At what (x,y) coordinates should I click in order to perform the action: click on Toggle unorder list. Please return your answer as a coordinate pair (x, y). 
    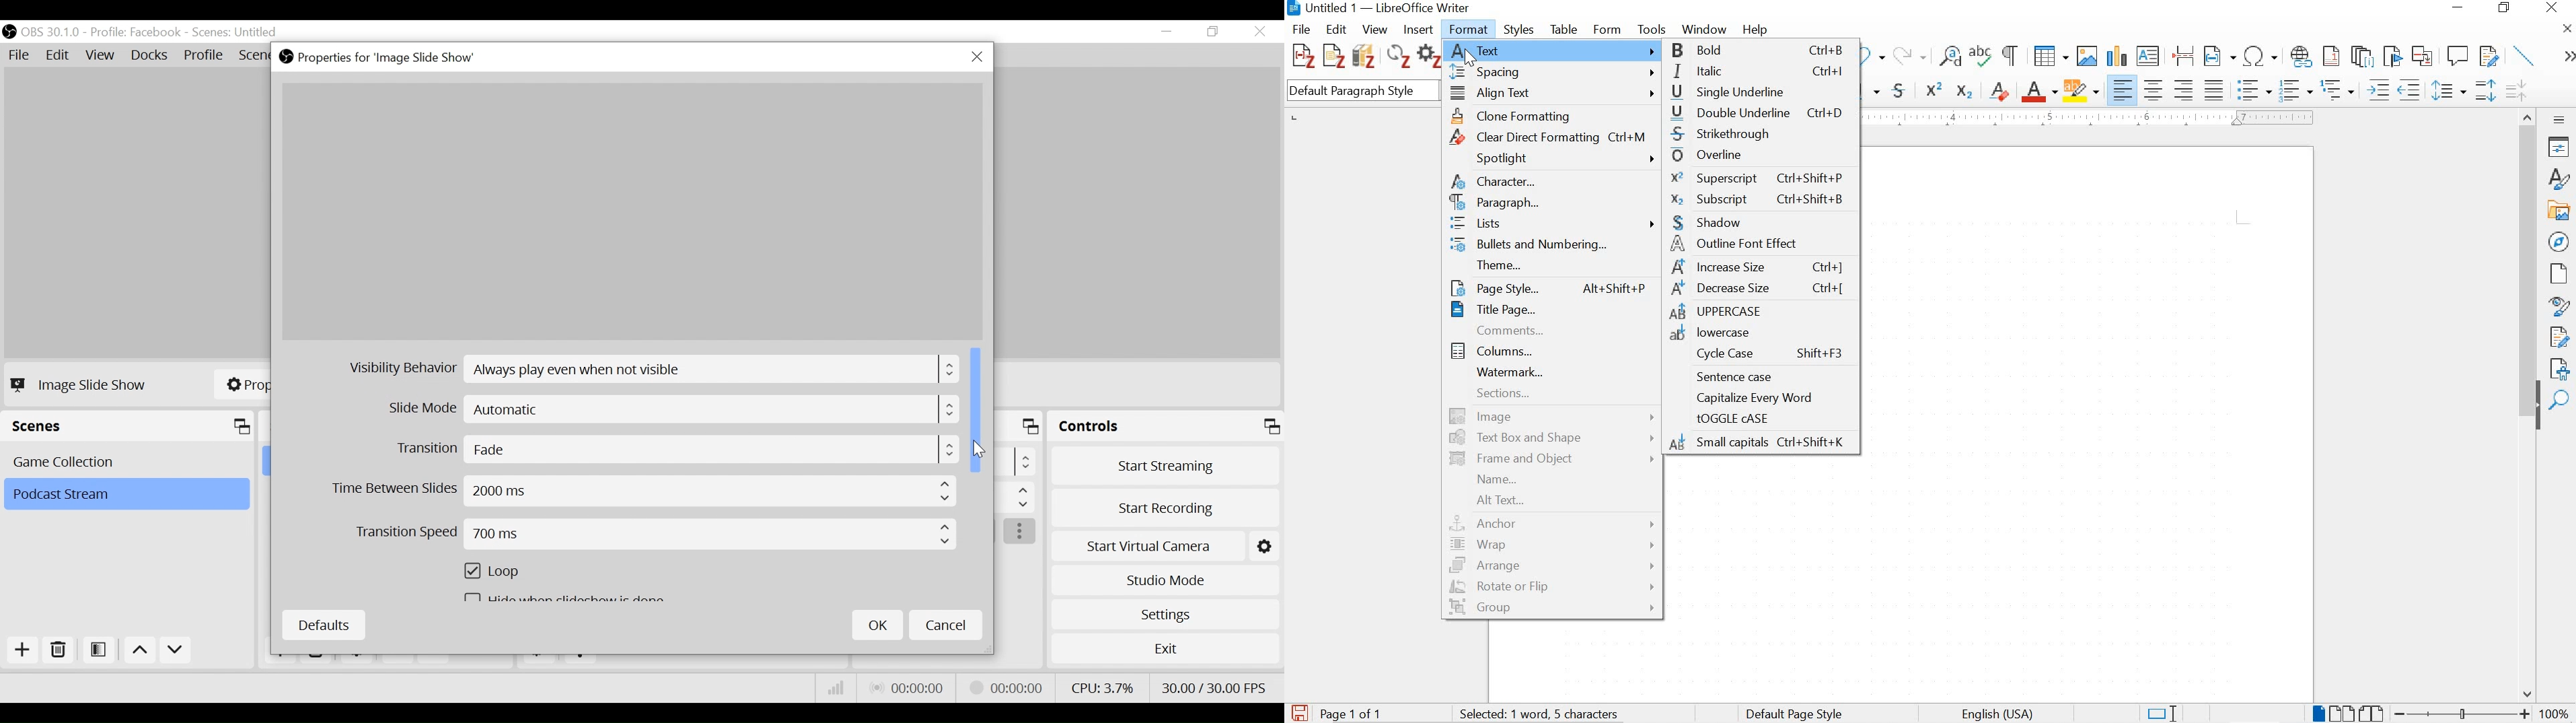
    Looking at the image, I should click on (2252, 88).